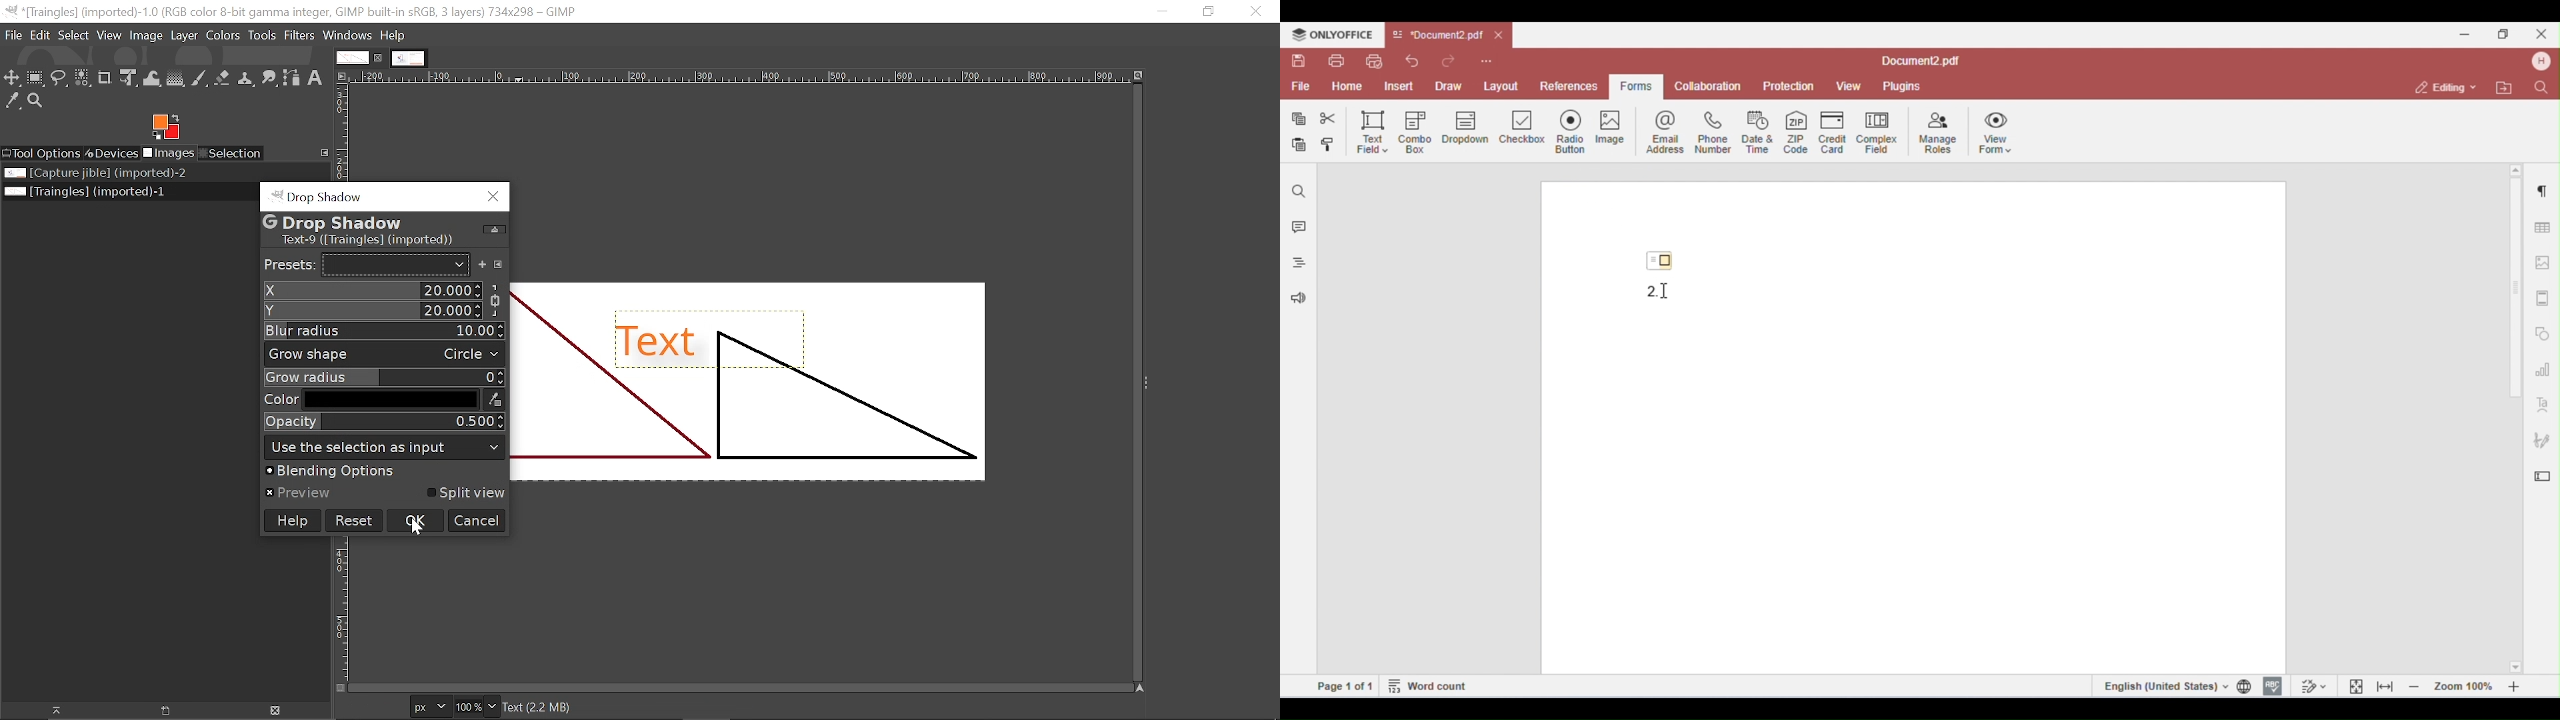 This screenshot has height=728, width=2576. I want to click on Imges, so click(168, 153).